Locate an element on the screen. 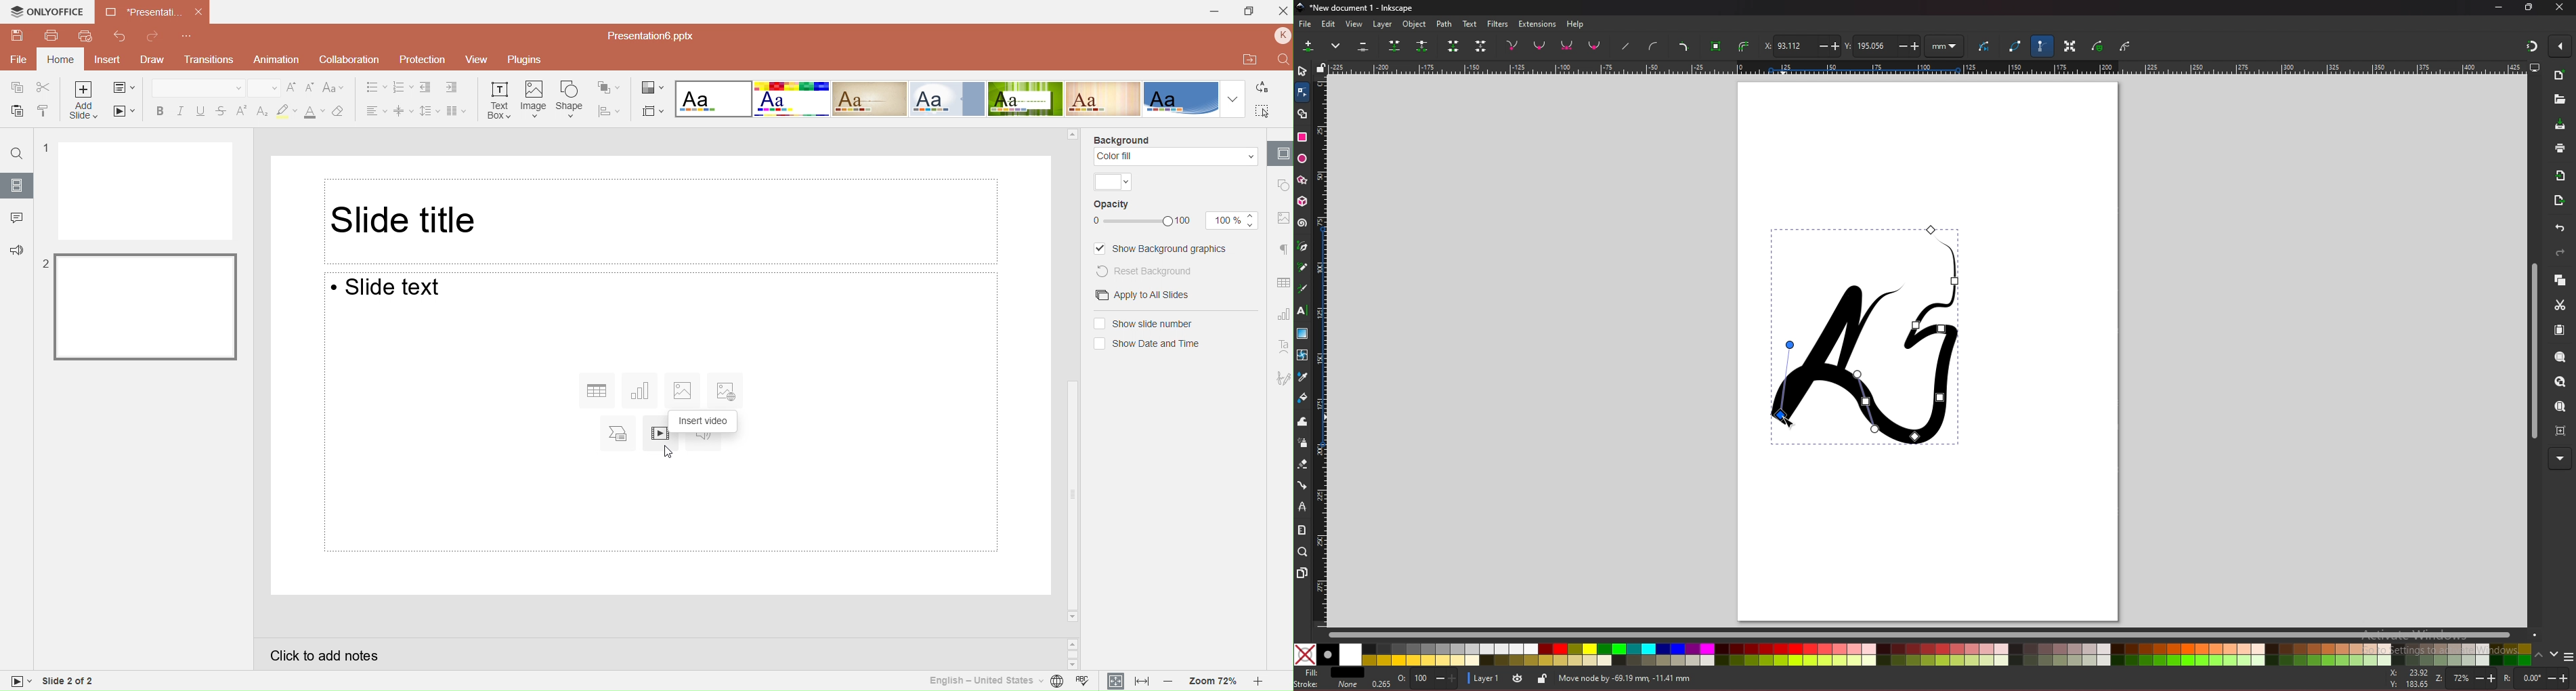 The image size is (2576, 700). Insert is located at coordinates (105, 60).